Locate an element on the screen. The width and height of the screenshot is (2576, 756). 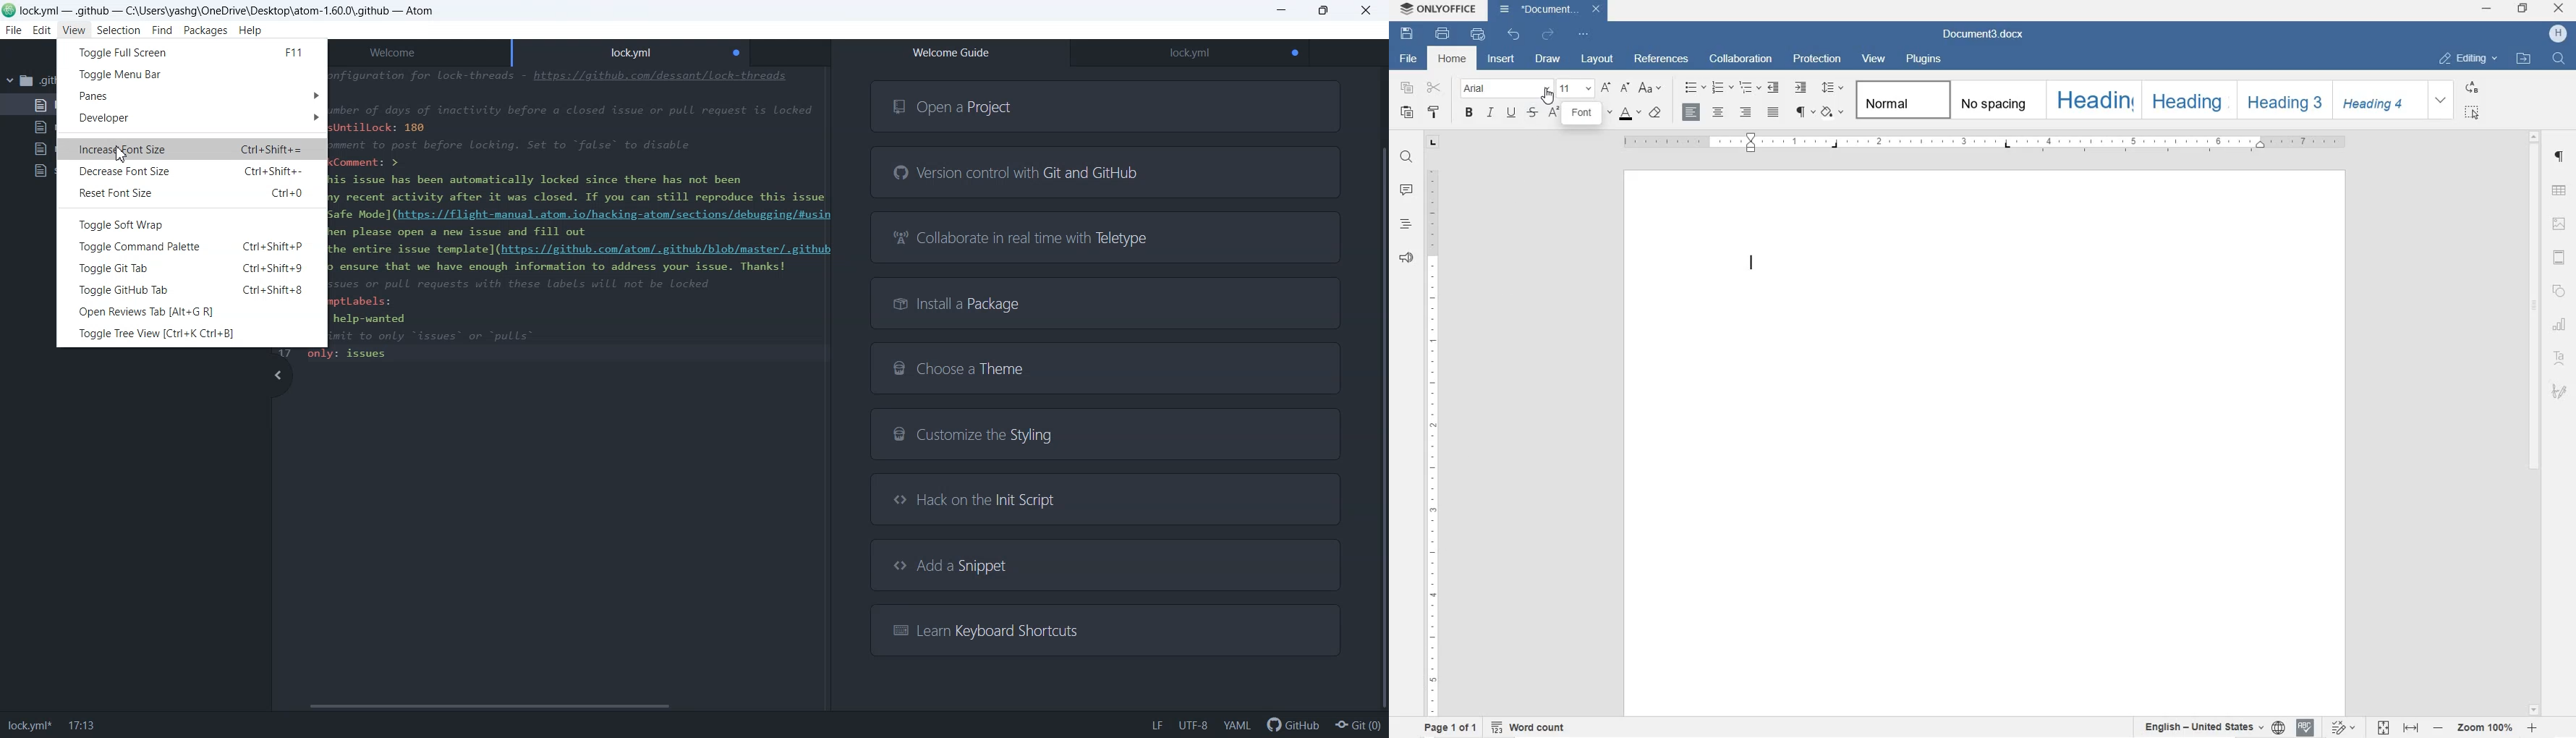
minimize is located at coordinates (2486, 10).